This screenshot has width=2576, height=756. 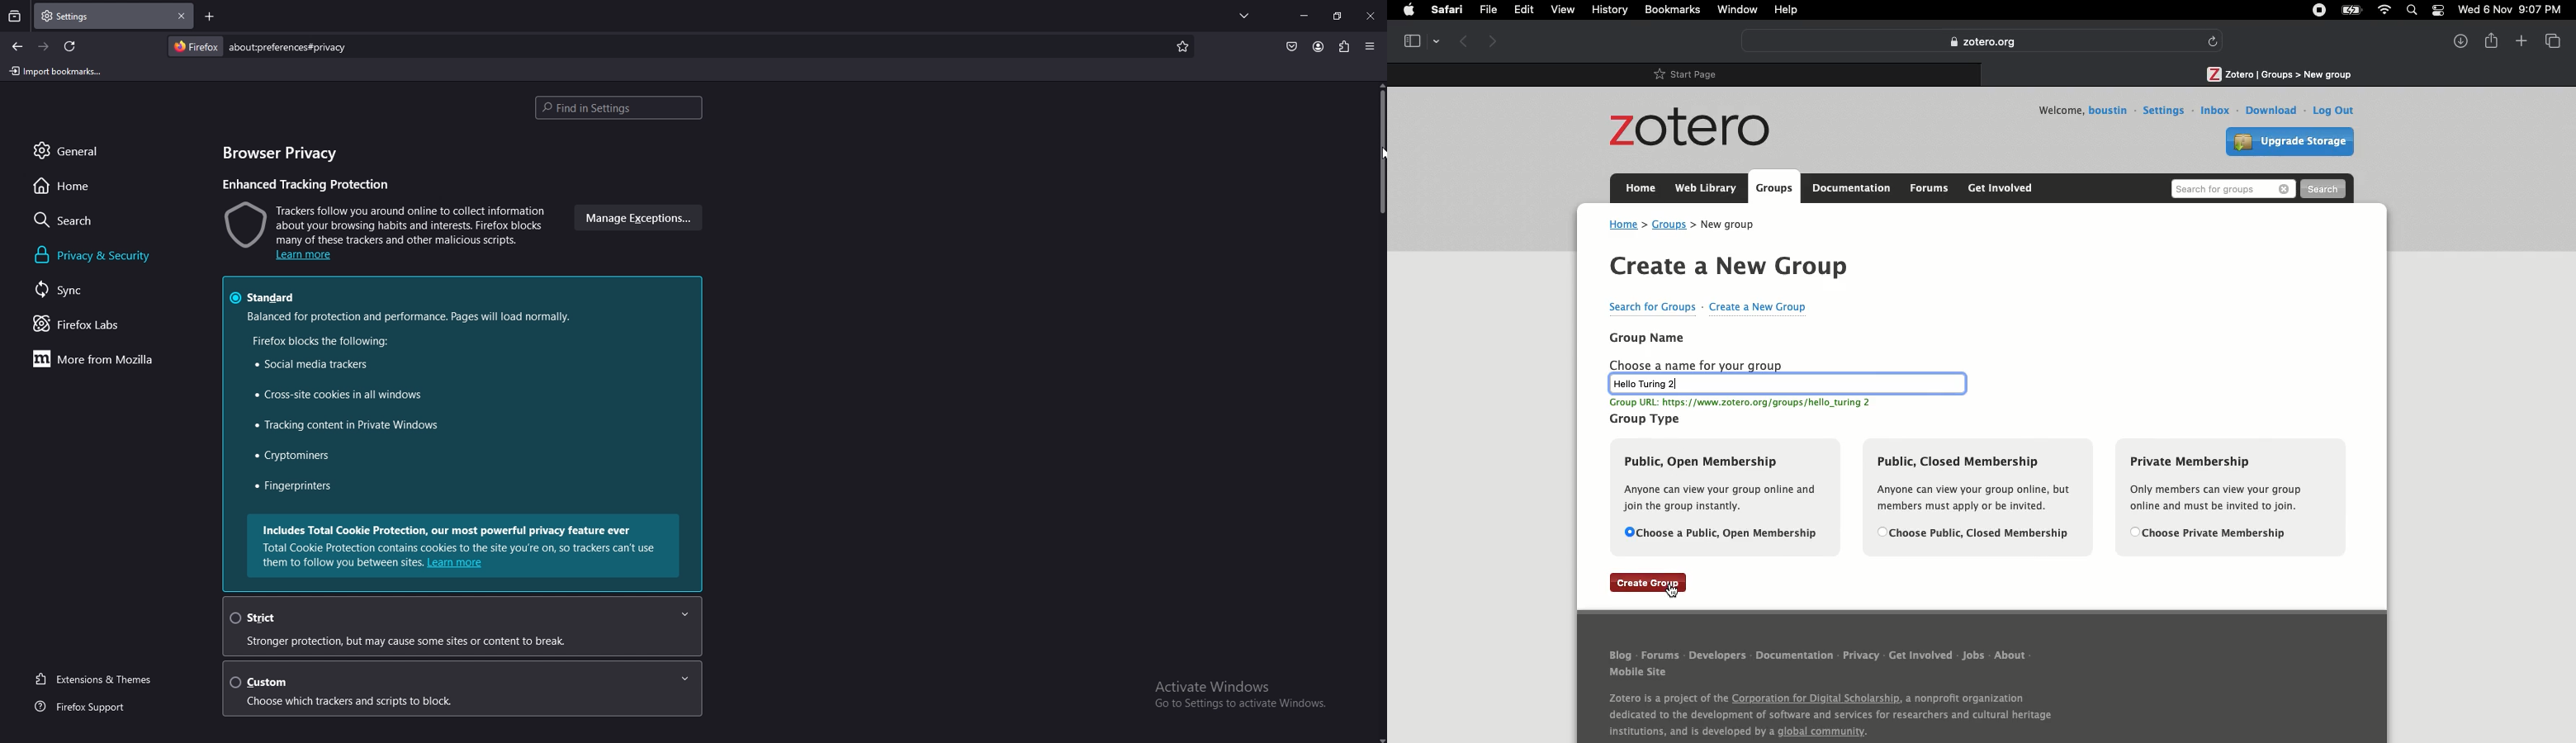 I want to click on Forward, so click(x=1493, y=40).